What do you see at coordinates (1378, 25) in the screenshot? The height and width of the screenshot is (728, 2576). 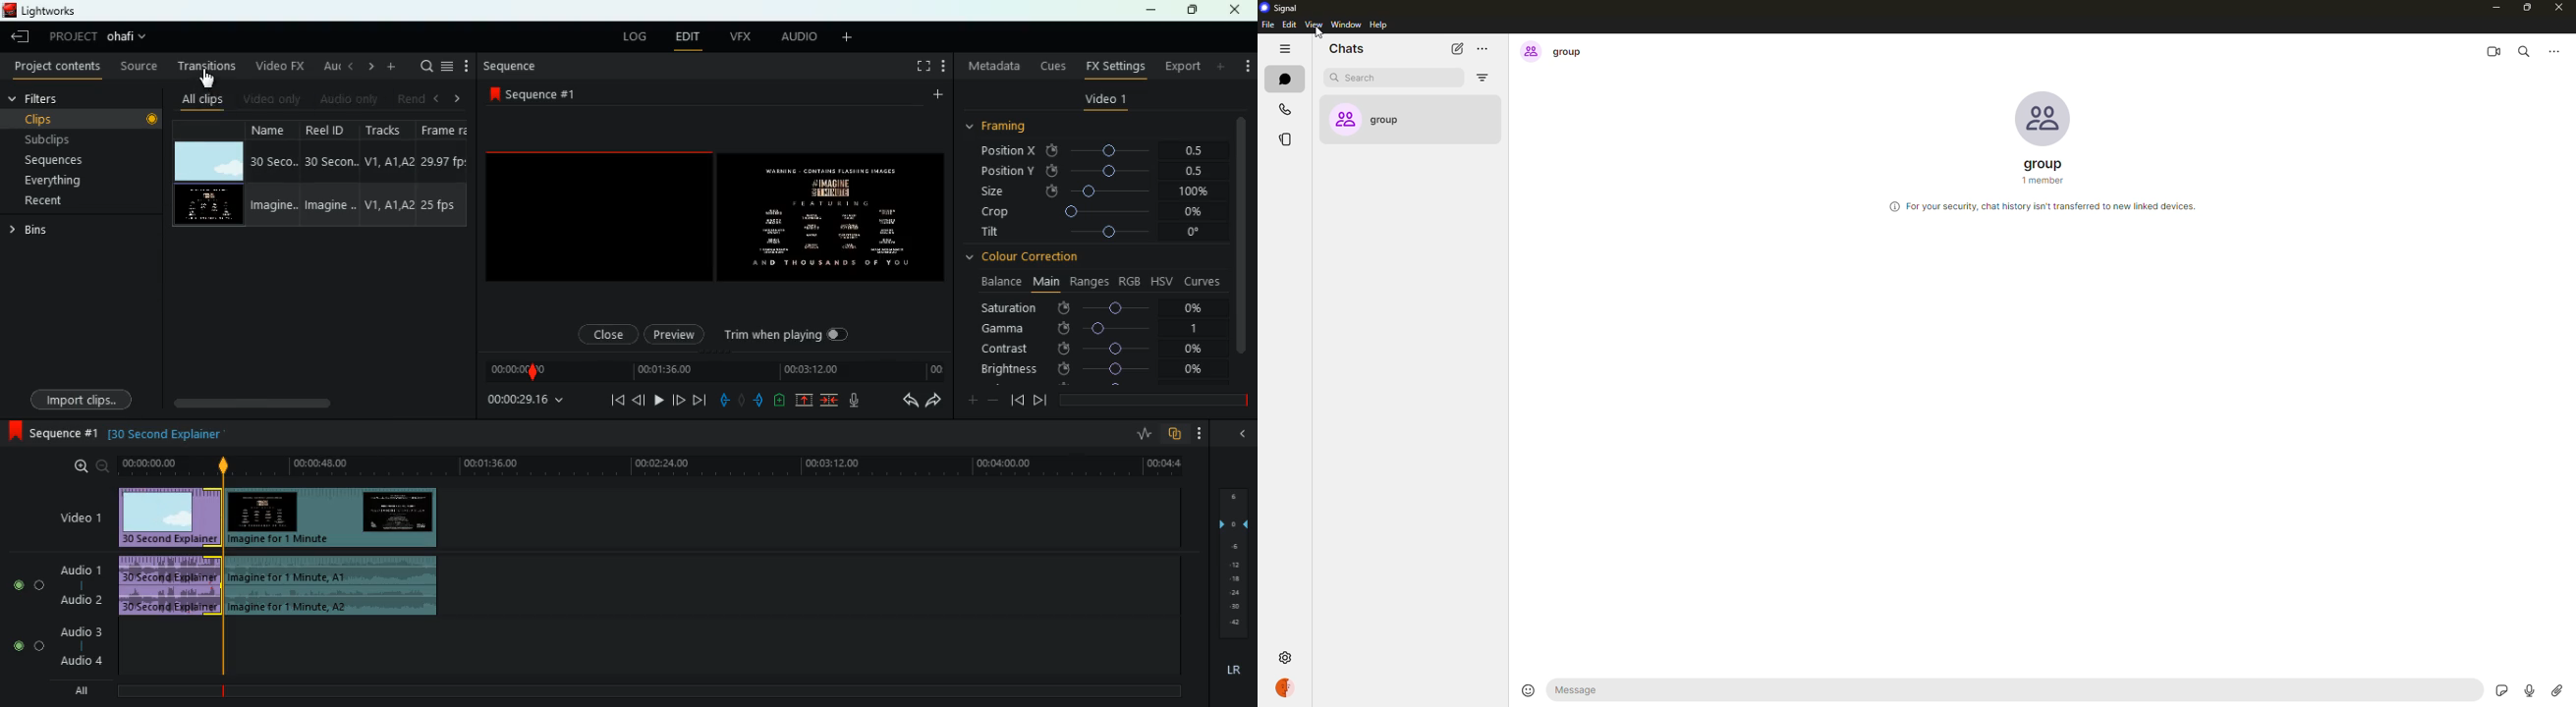 I see `help` at bounding box center [1378, 25].